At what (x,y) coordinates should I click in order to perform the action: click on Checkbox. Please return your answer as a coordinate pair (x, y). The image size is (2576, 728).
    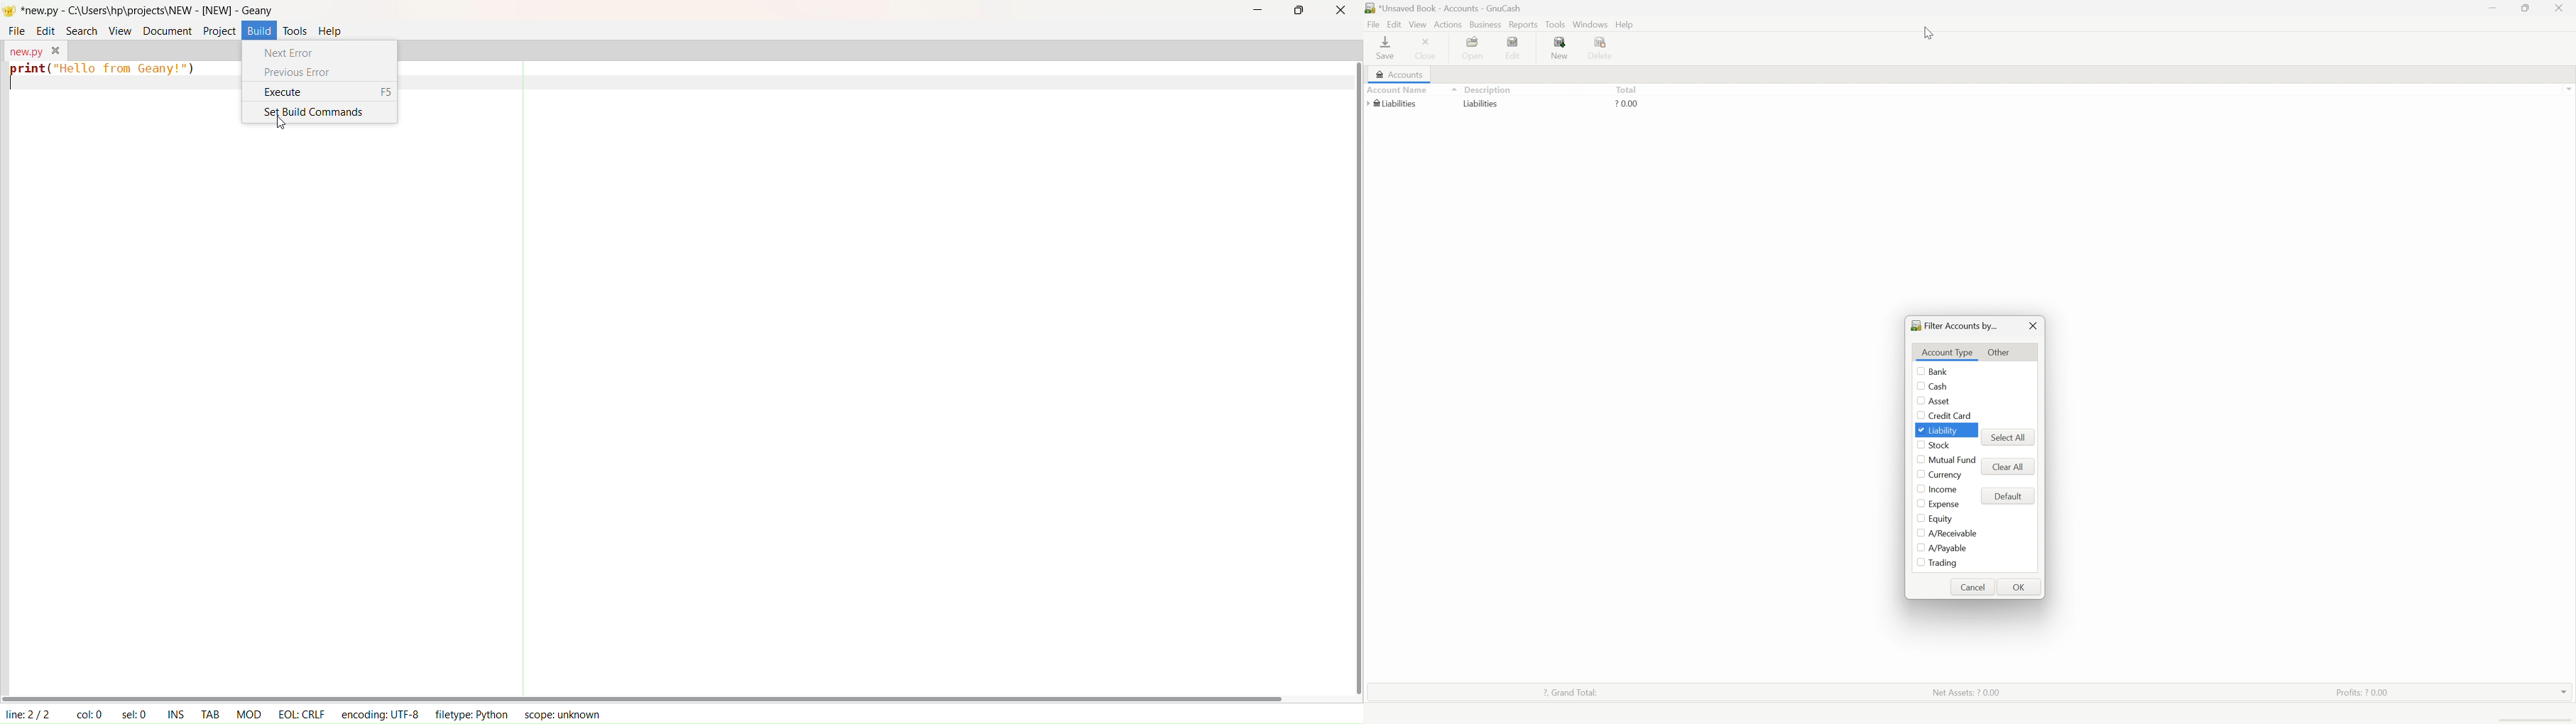
    Looking at the image, I should click on (1919, 371).